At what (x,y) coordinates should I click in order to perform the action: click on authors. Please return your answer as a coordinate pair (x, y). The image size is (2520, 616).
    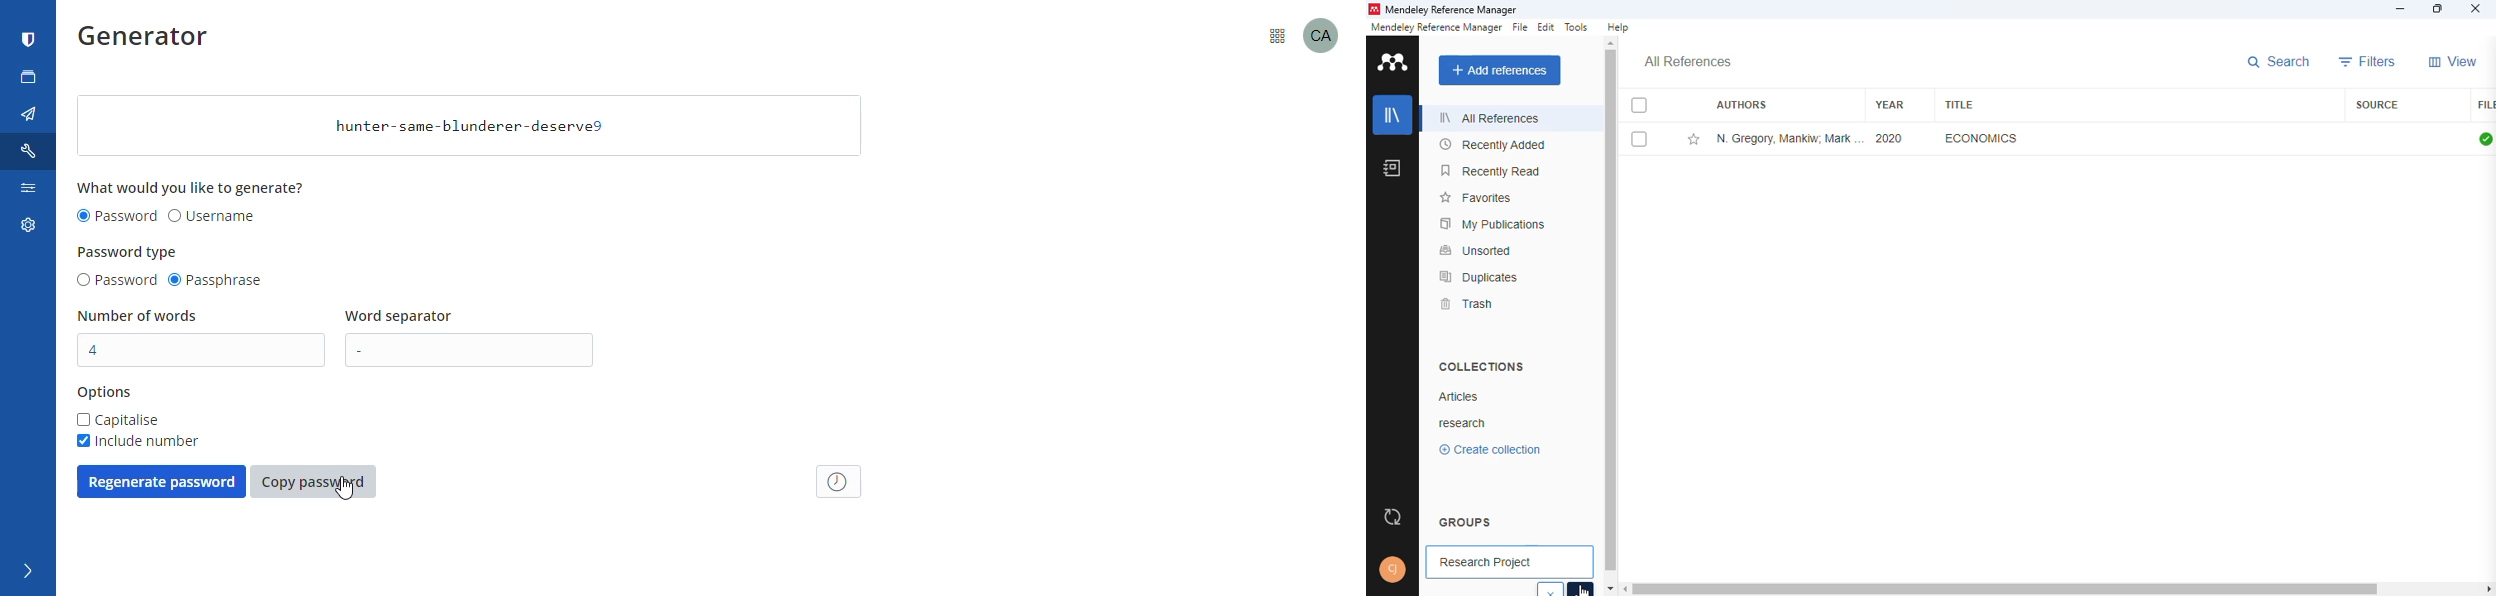
    Looking at the image, I should click on (1742, 104).